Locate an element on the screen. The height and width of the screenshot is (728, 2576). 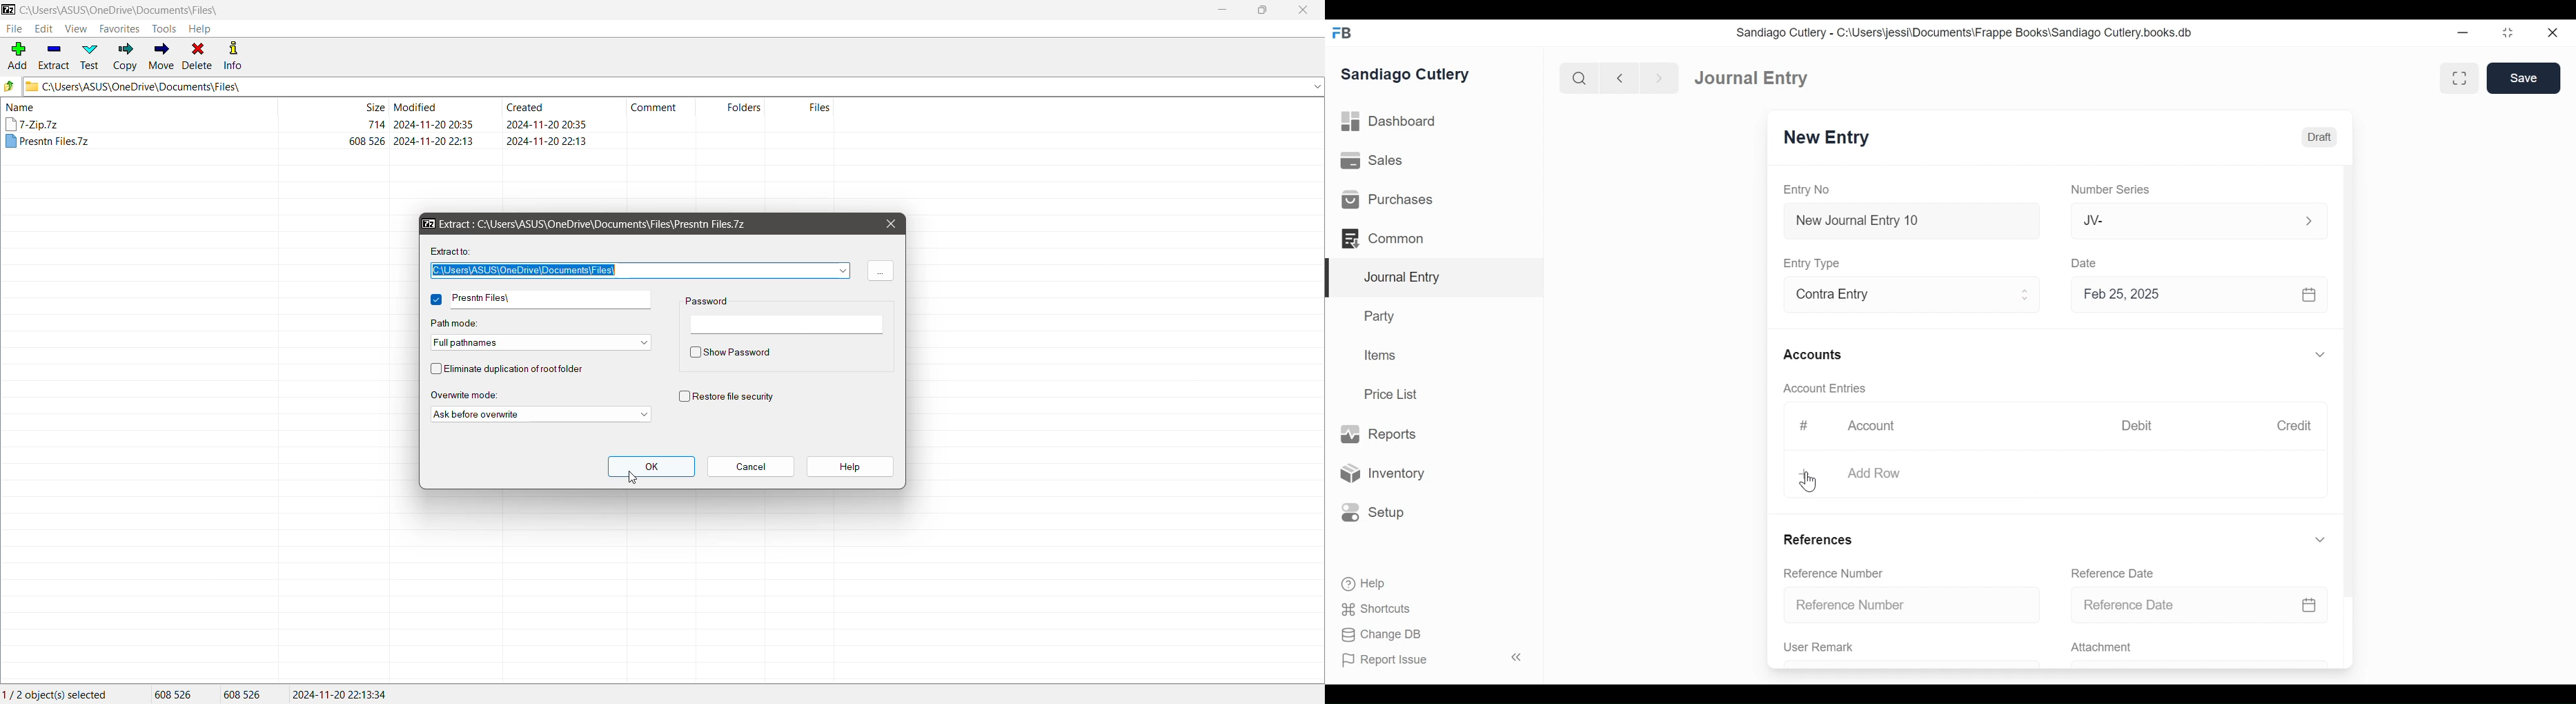
Add Row is located at coordinates (1873, 472).